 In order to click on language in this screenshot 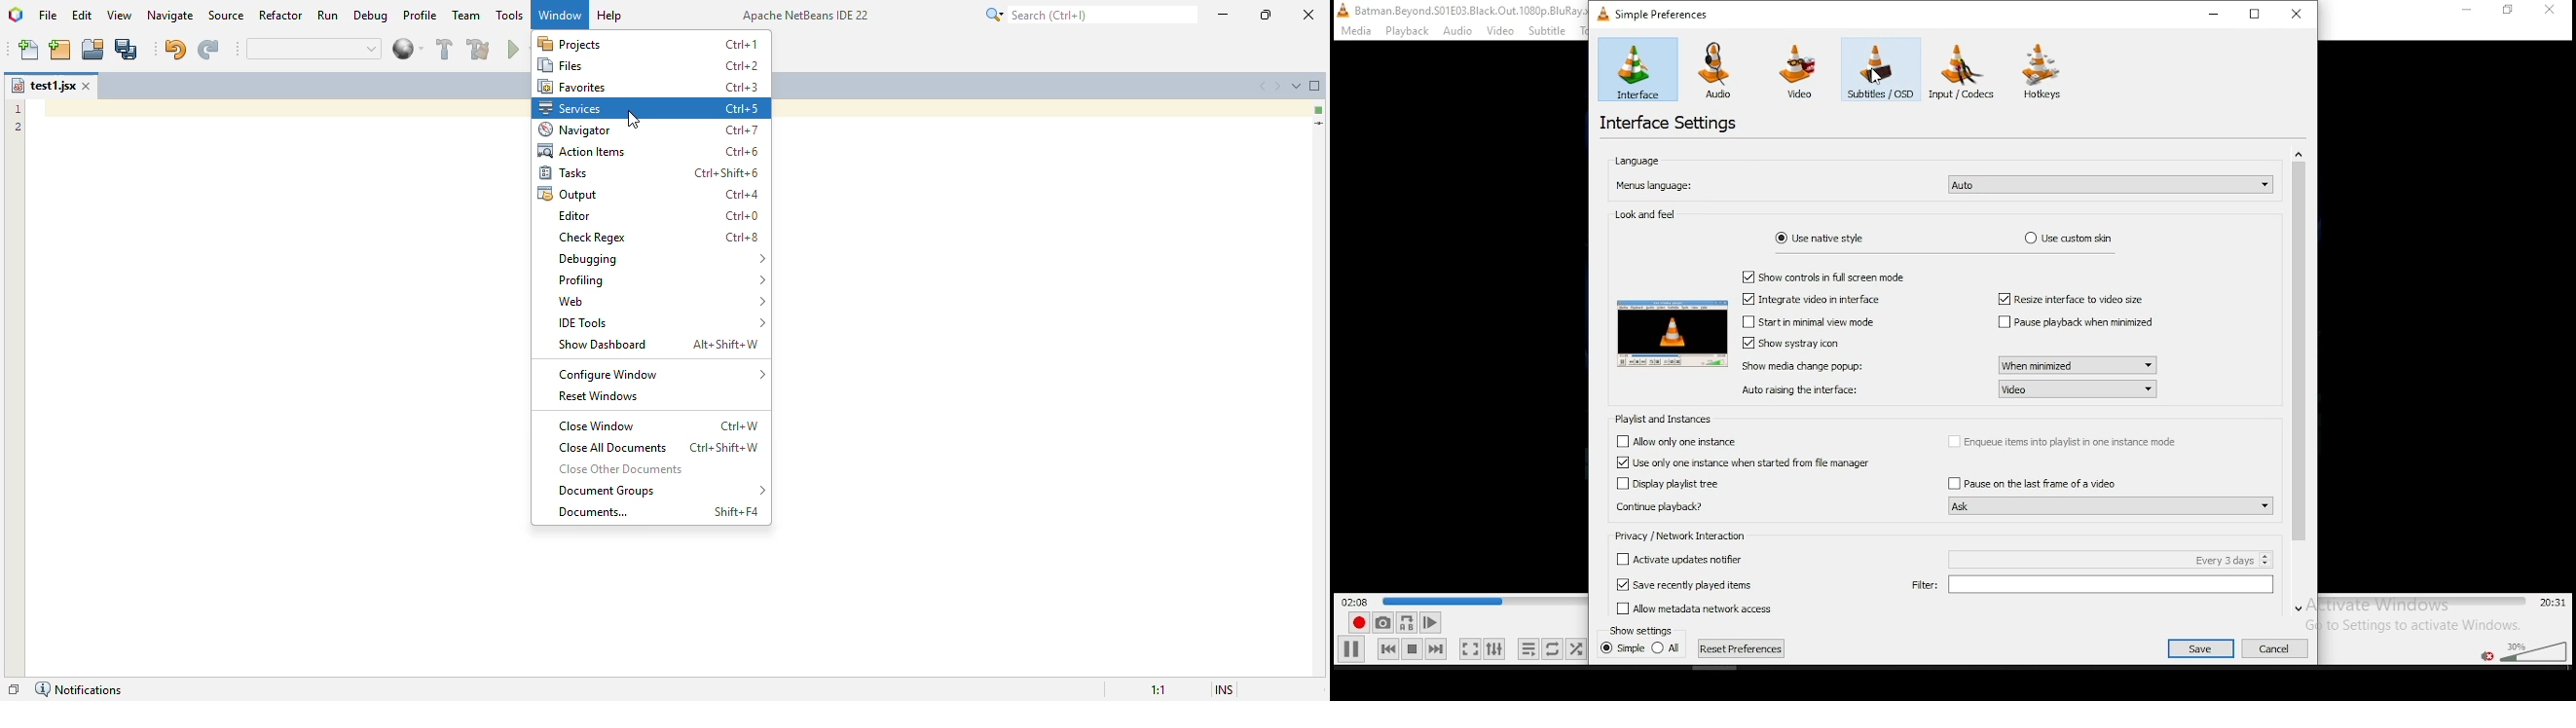, I will do `click(1638, 162)`.